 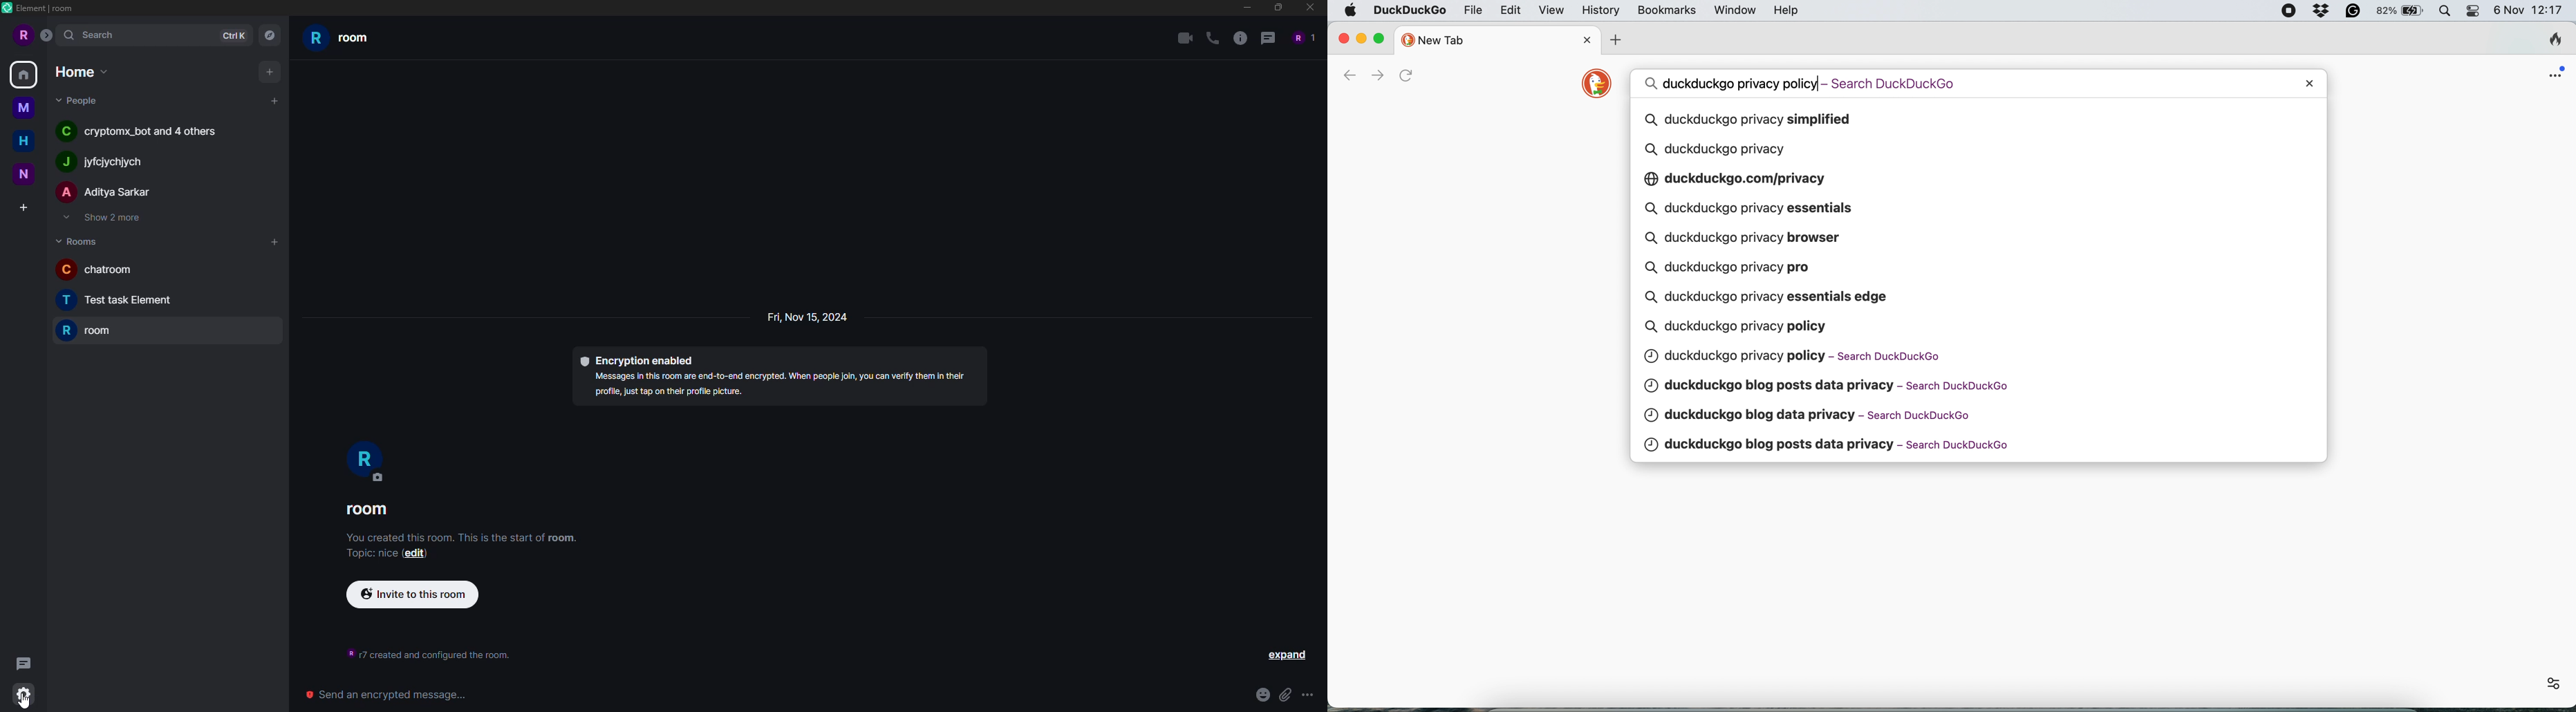 I want to click on home, so click(x=25, y=74).